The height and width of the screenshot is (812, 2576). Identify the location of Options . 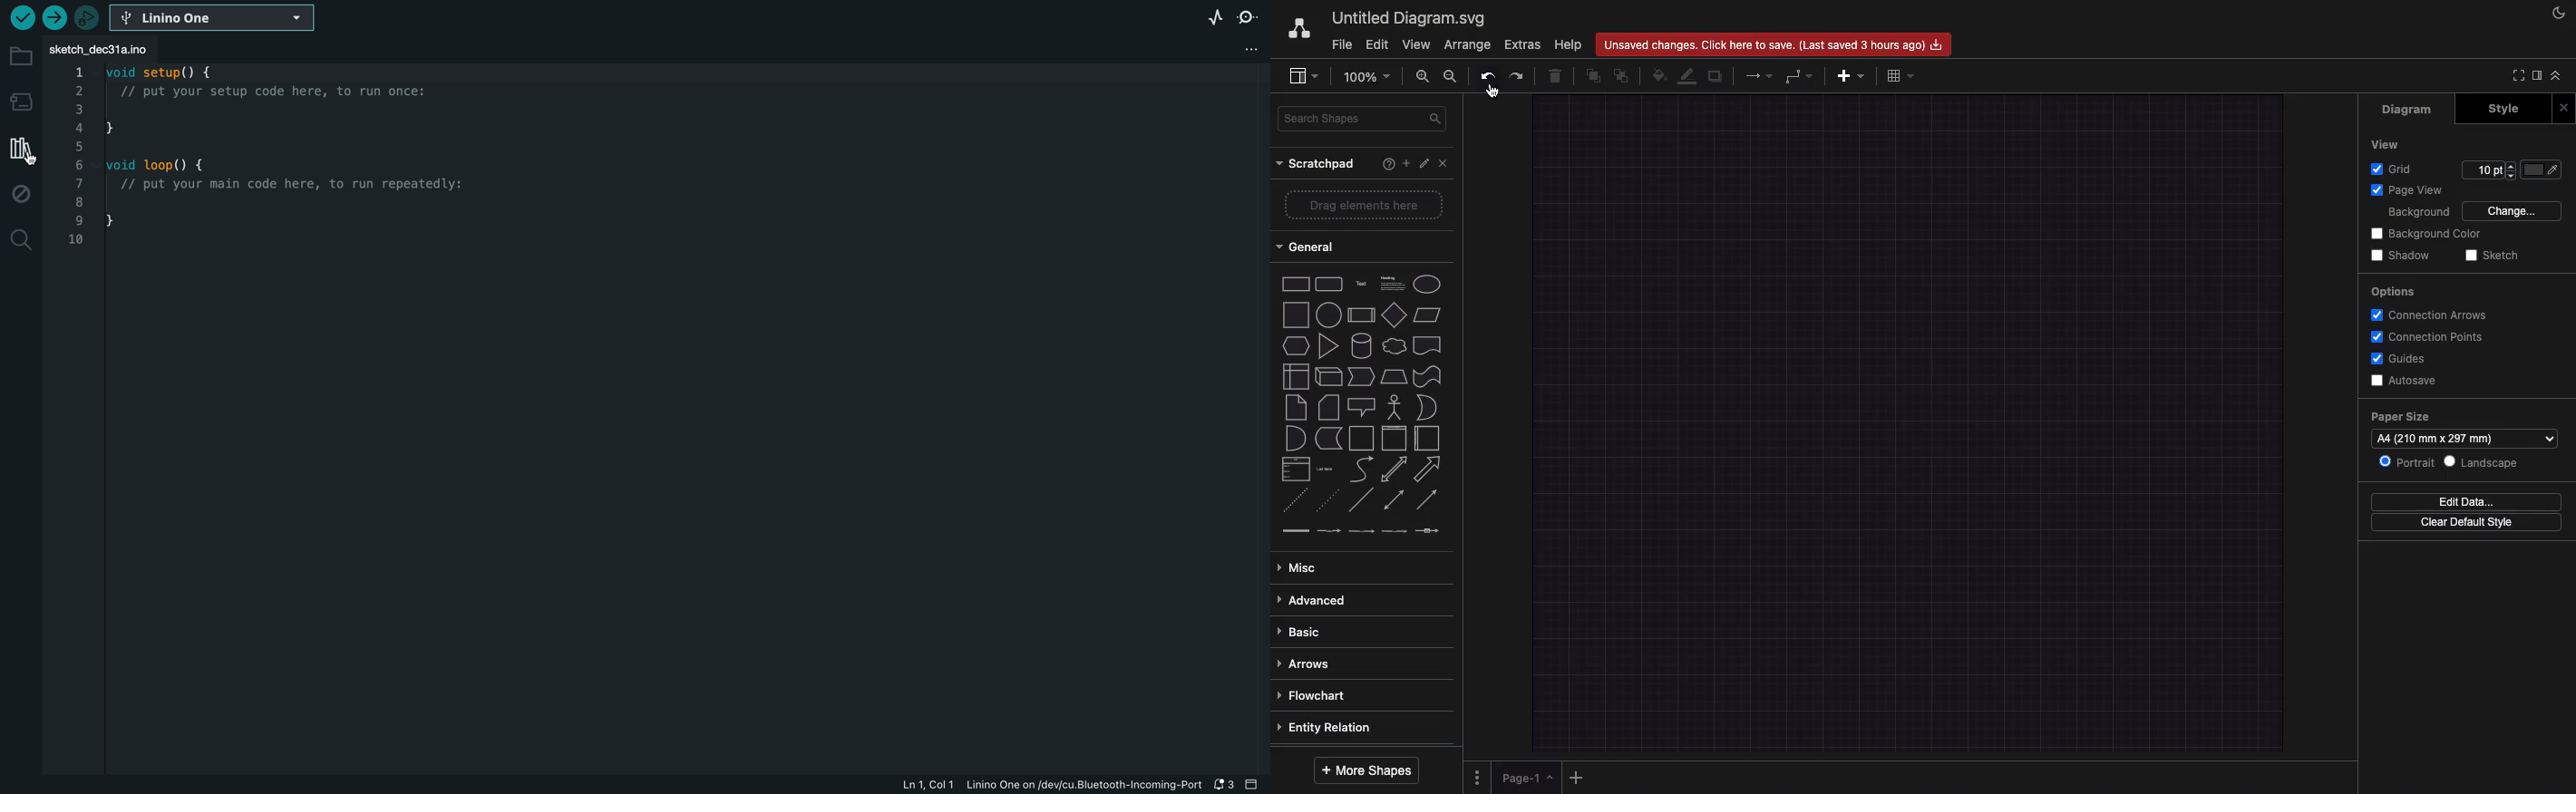
(1479, 776).